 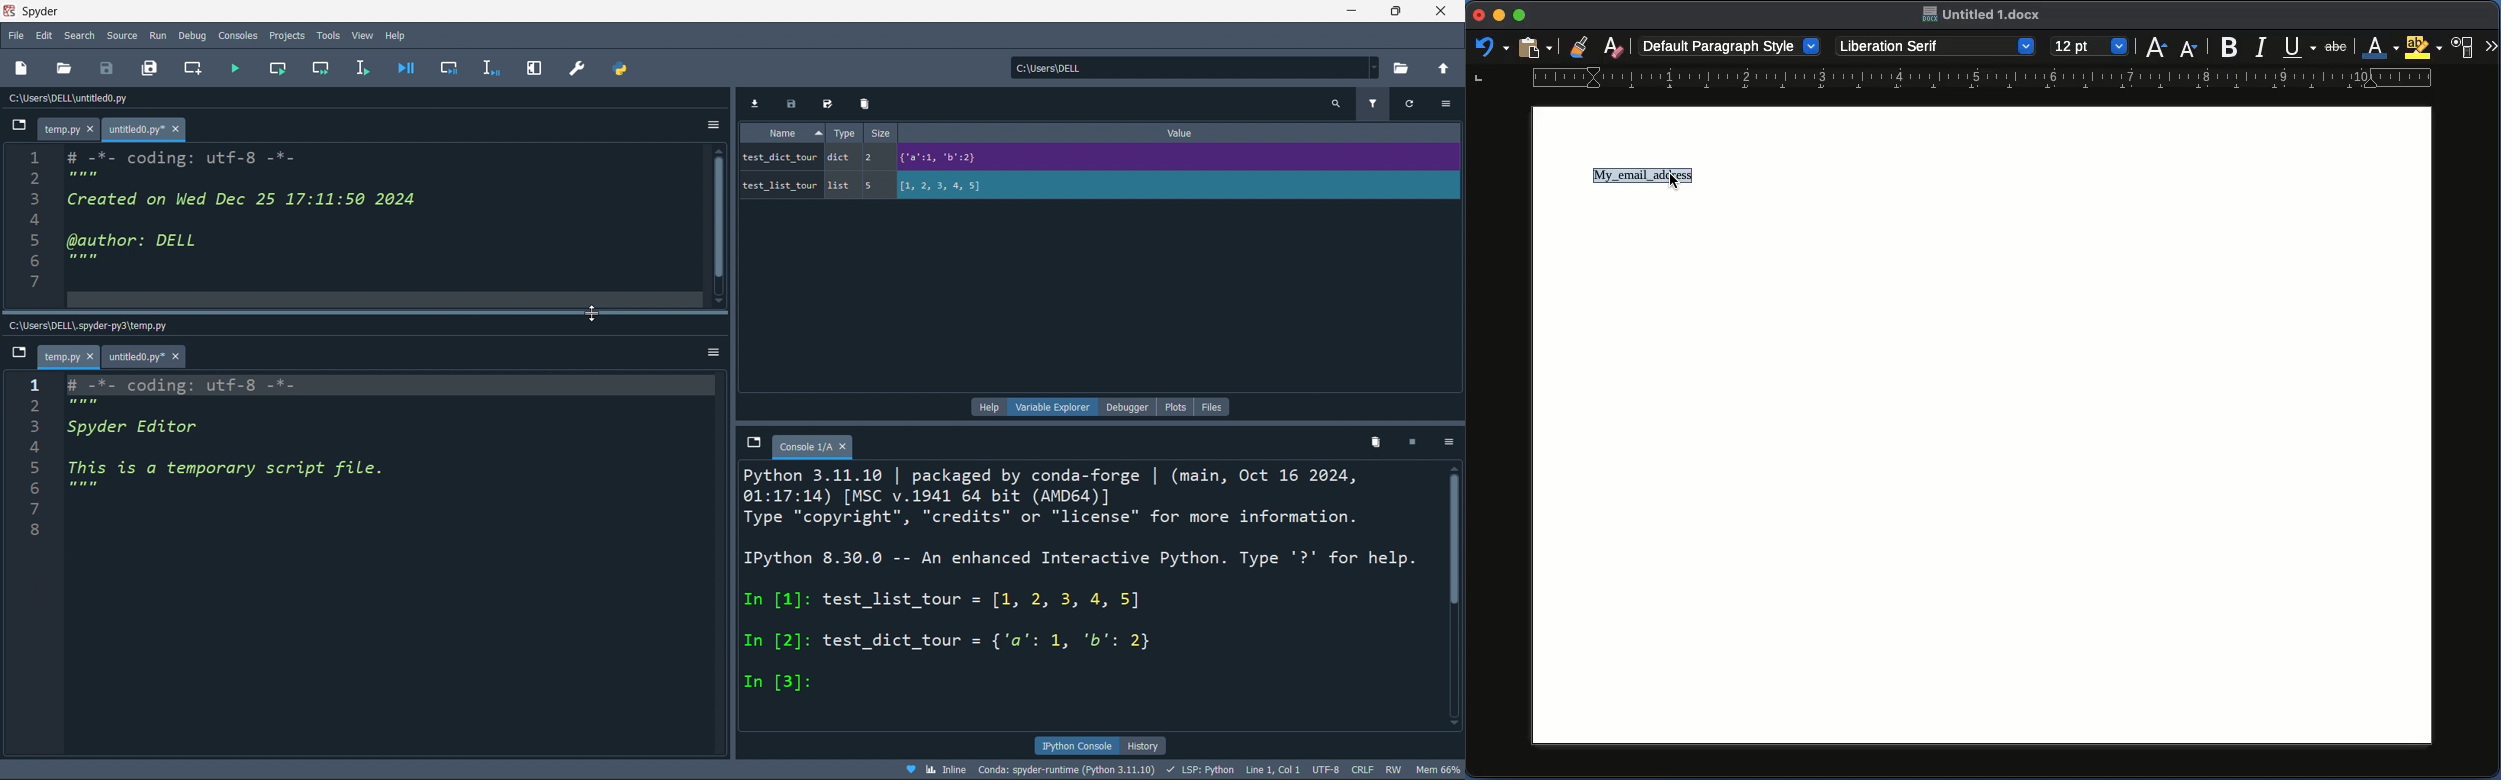 What do you see at coordinates (815, 446) in the screenshot?
I see `tab` at bounding box center [815, 446].